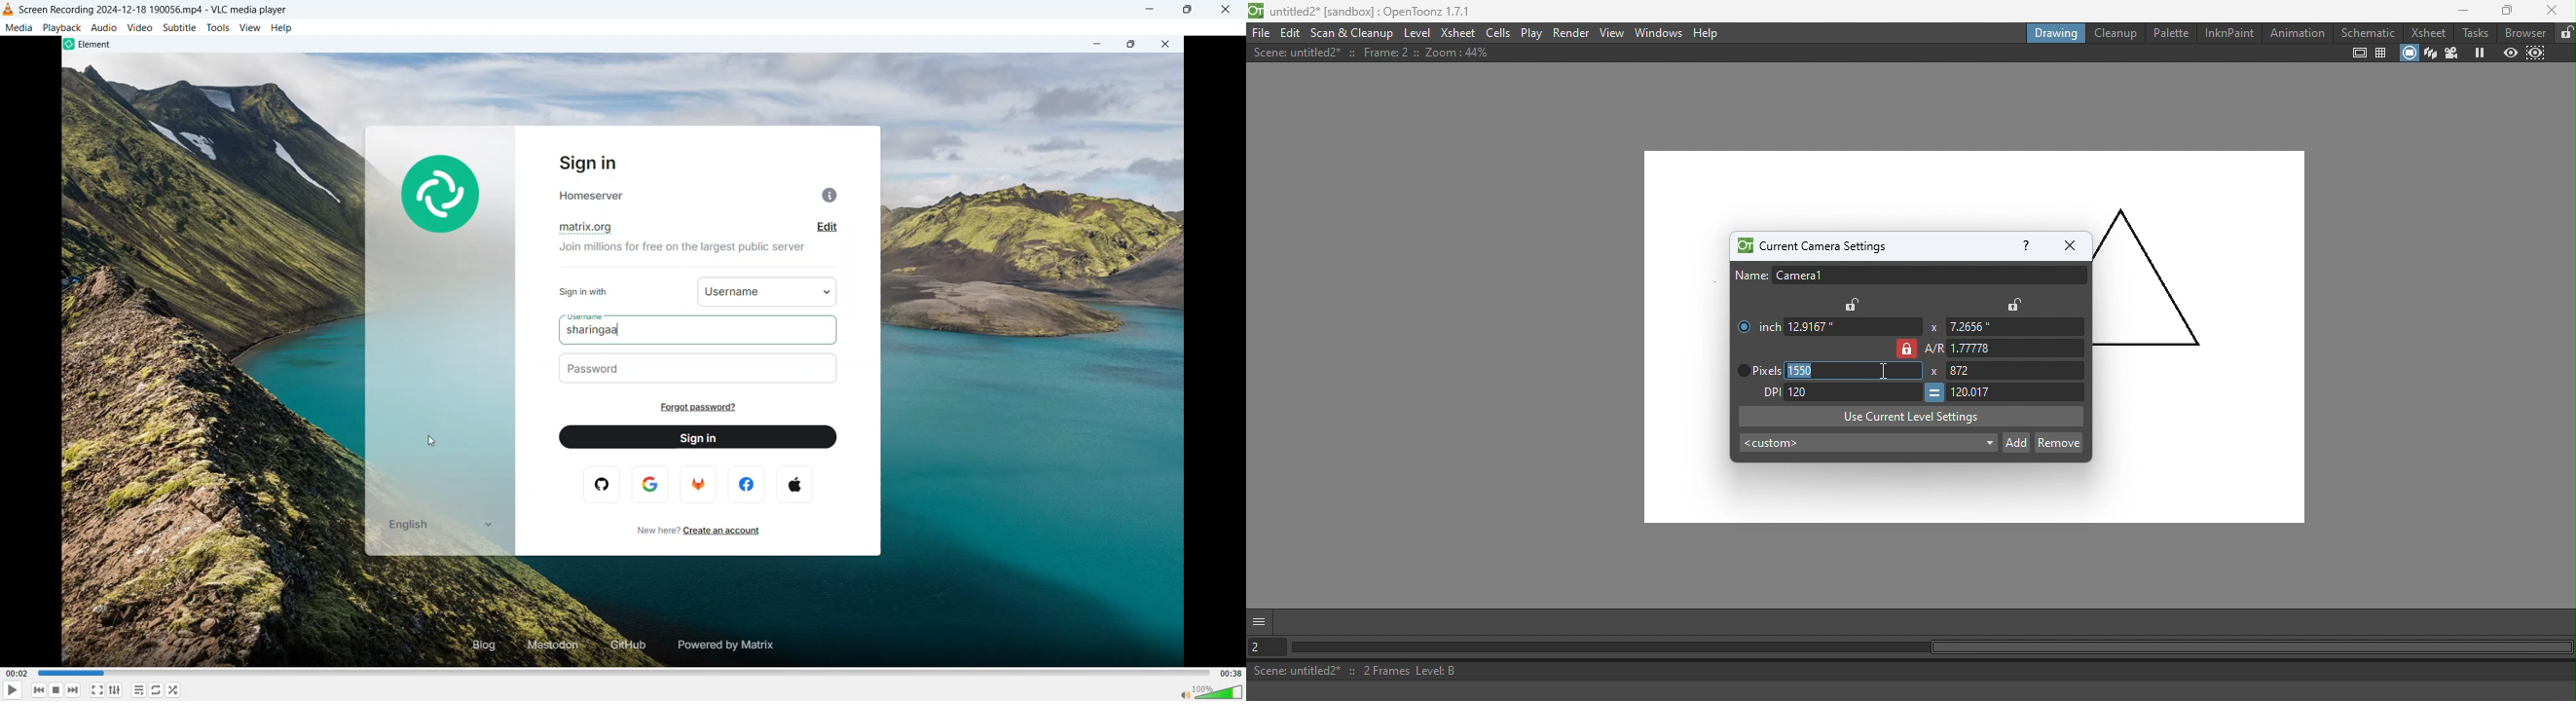 This screenshot has height=728, width=2576. What do you see at coordinates (156, 689) in the screenshot?
I see `Toggle between loop all, loop one & no loop ` at bounding box center [156, 689].